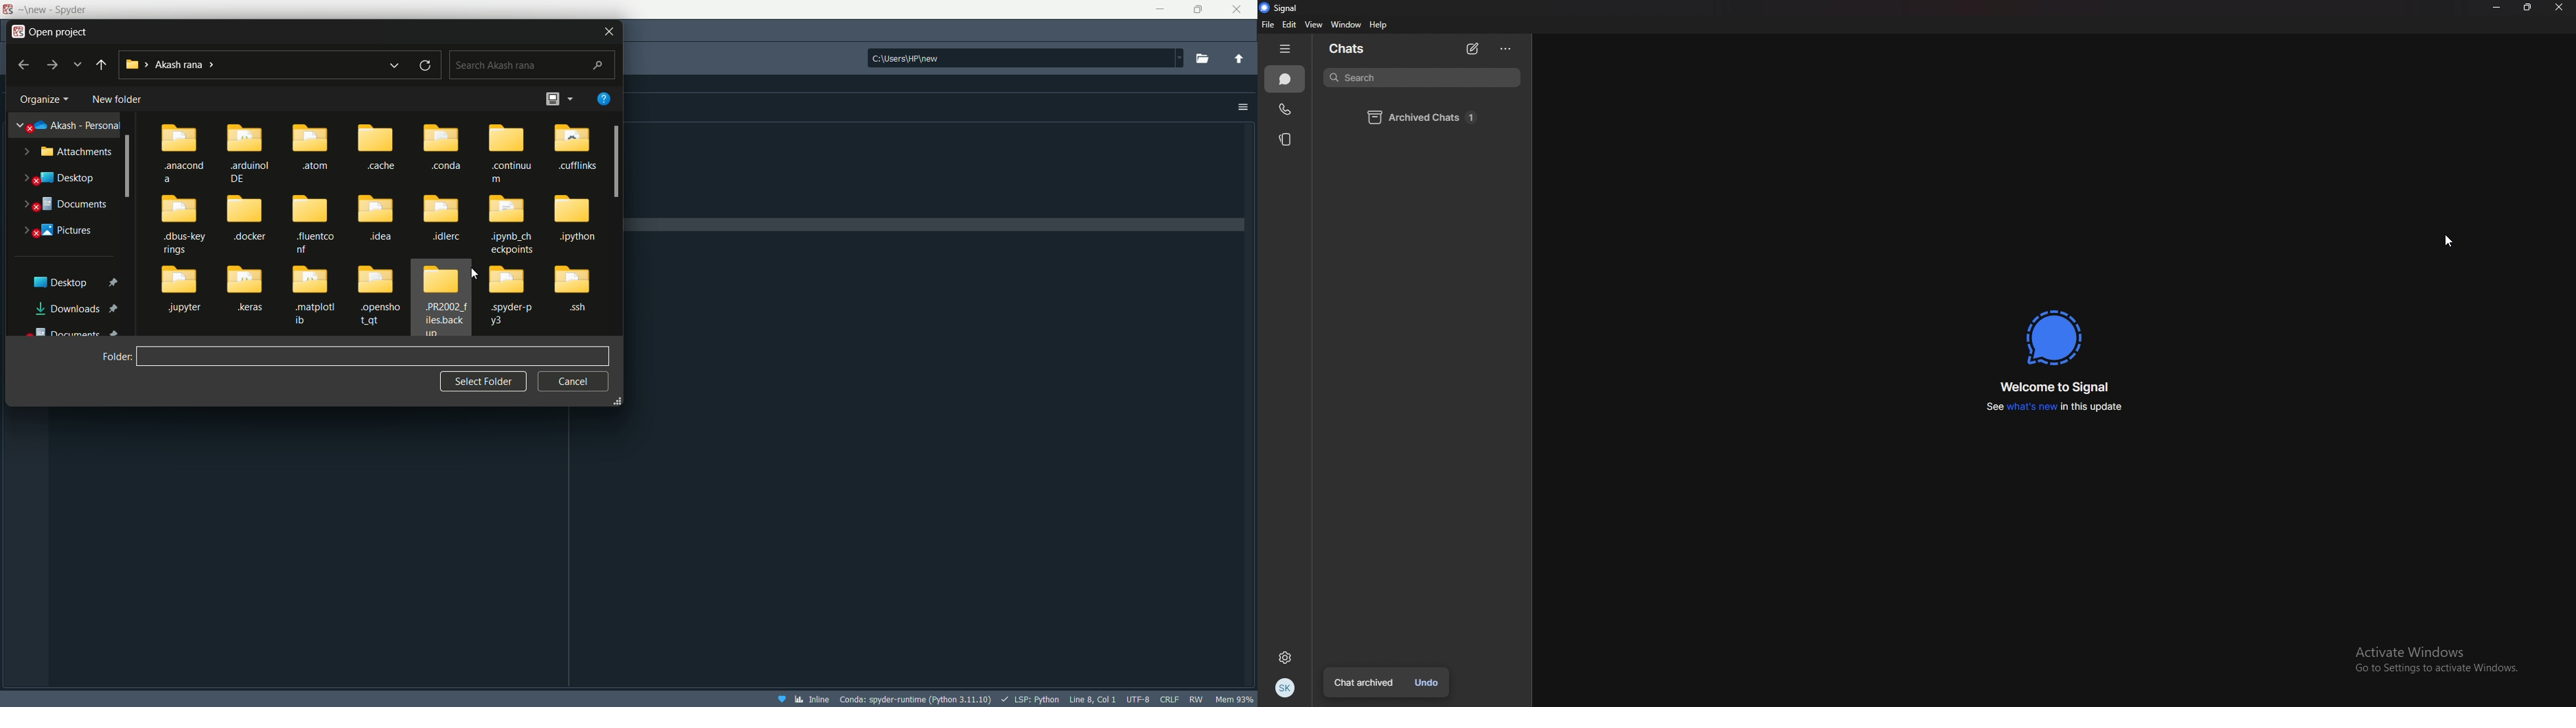 This screenshot has height=728, width=2576. Describe the element at coordinates (181, 65) in the screenshot. I see `current directory` at that location.